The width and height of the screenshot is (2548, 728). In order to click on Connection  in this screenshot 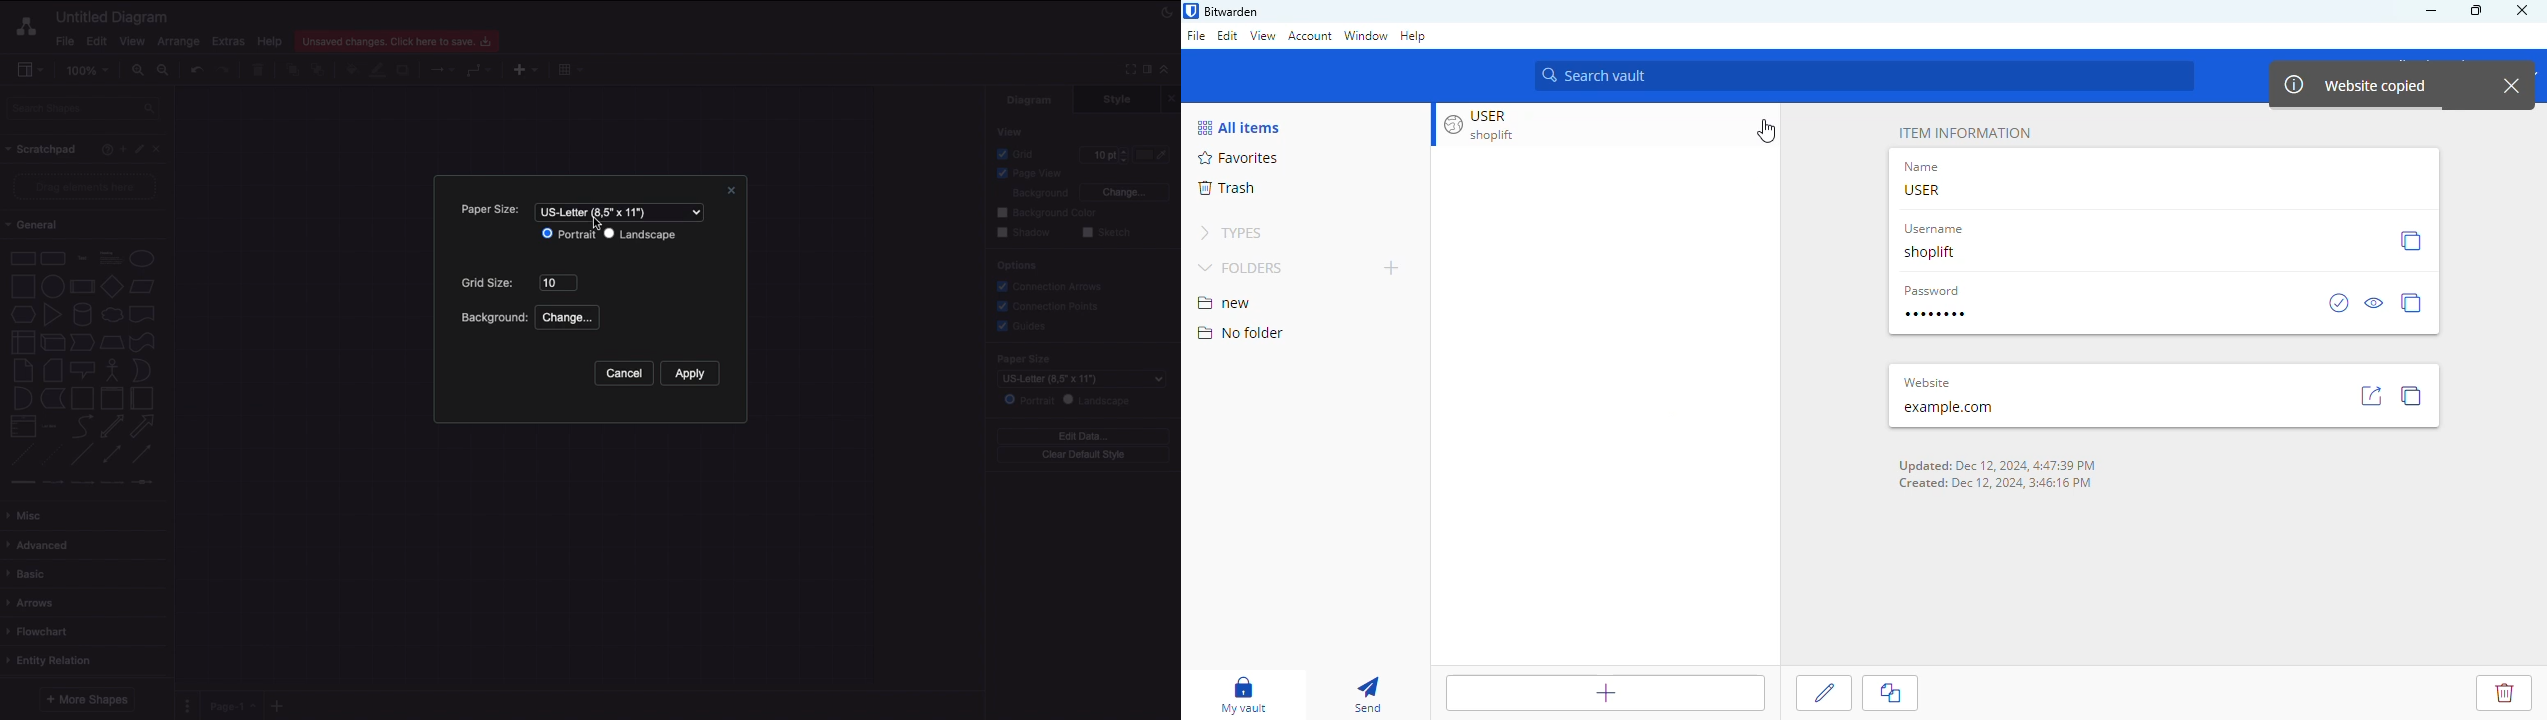, I will do `click(443, 70)`.